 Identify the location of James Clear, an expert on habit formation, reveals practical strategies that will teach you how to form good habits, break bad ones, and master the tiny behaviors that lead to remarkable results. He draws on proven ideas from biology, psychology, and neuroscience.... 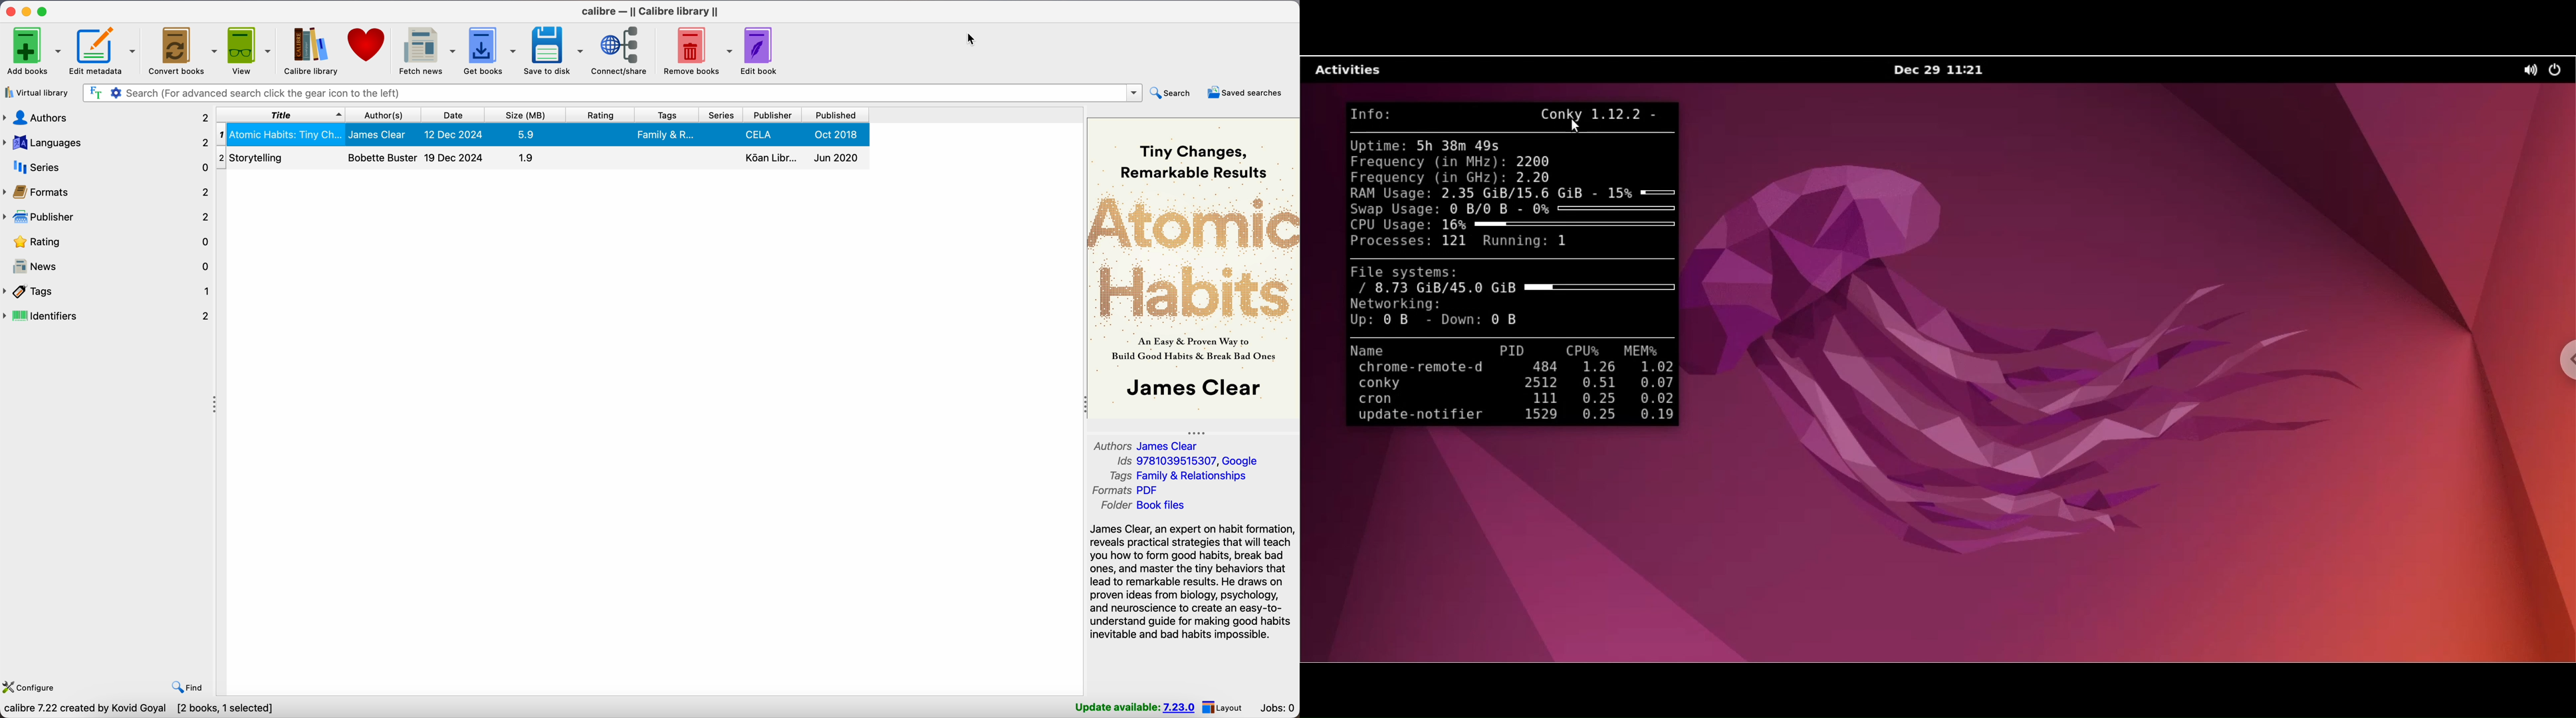
(1191, 583).